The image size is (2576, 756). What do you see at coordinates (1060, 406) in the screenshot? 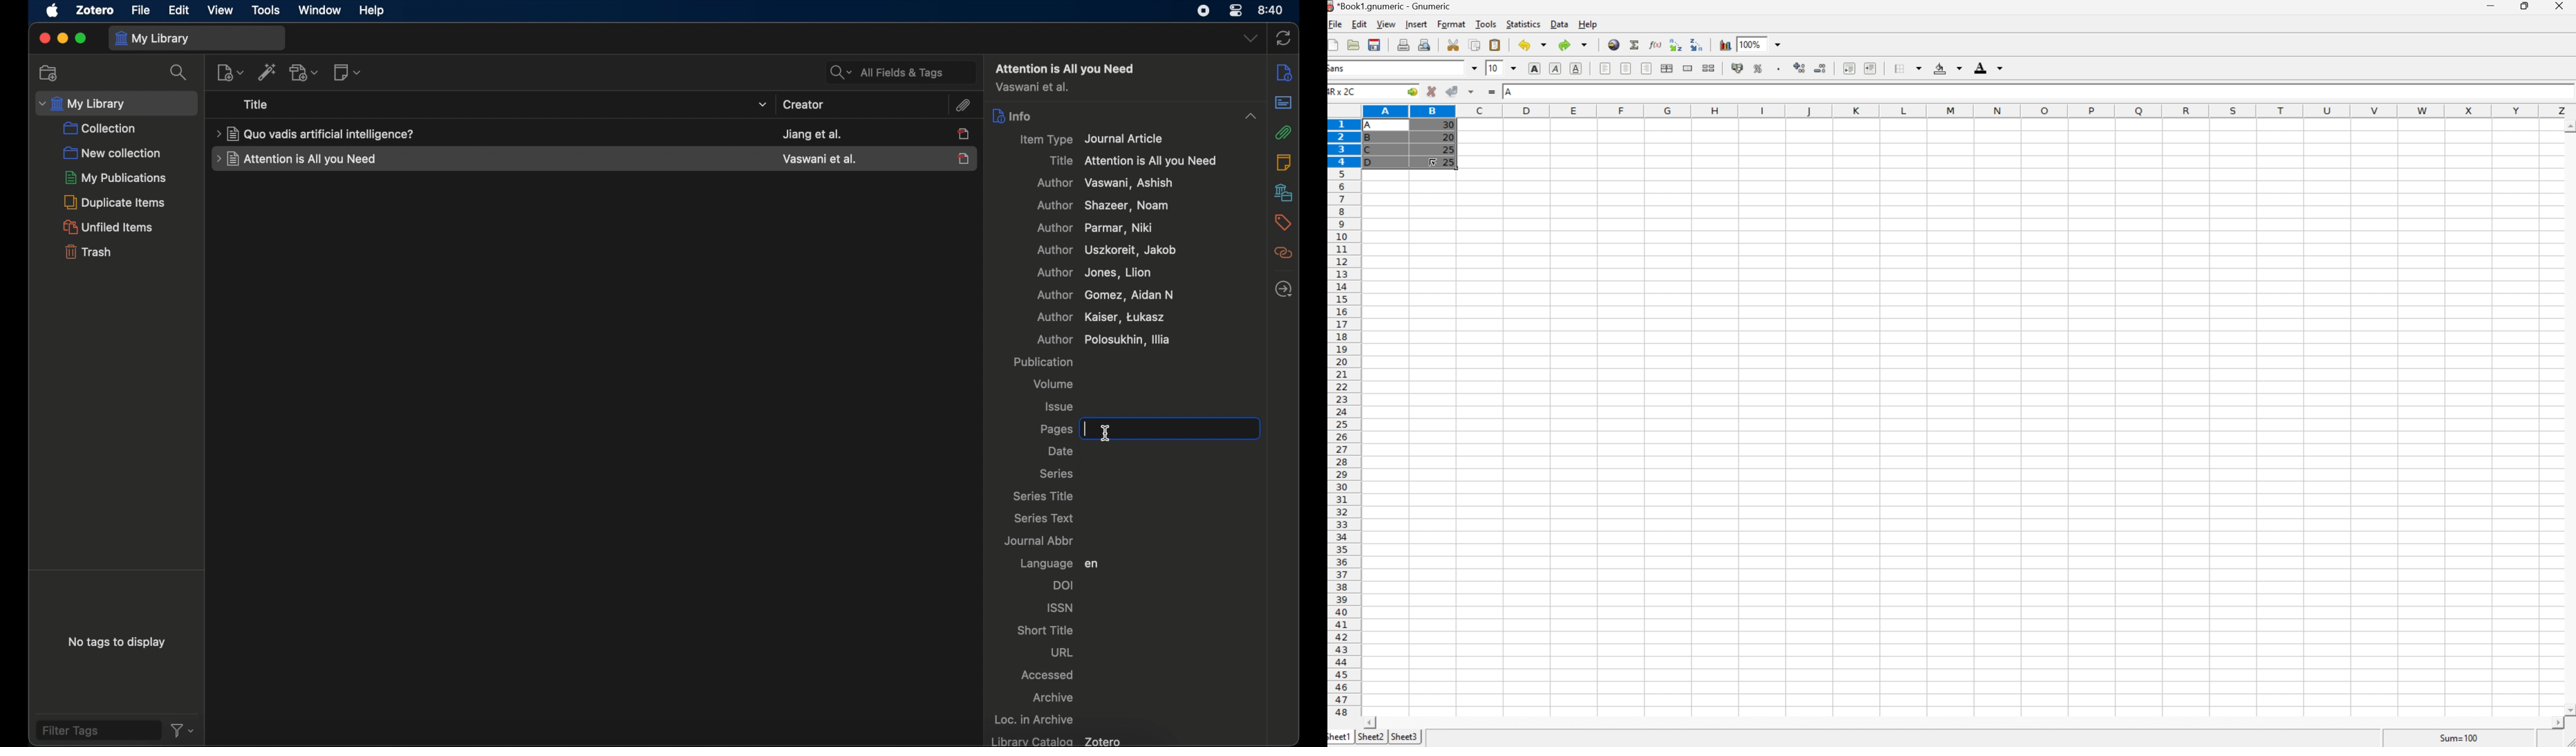
I see `issue` at bounding box center [1060, 406].